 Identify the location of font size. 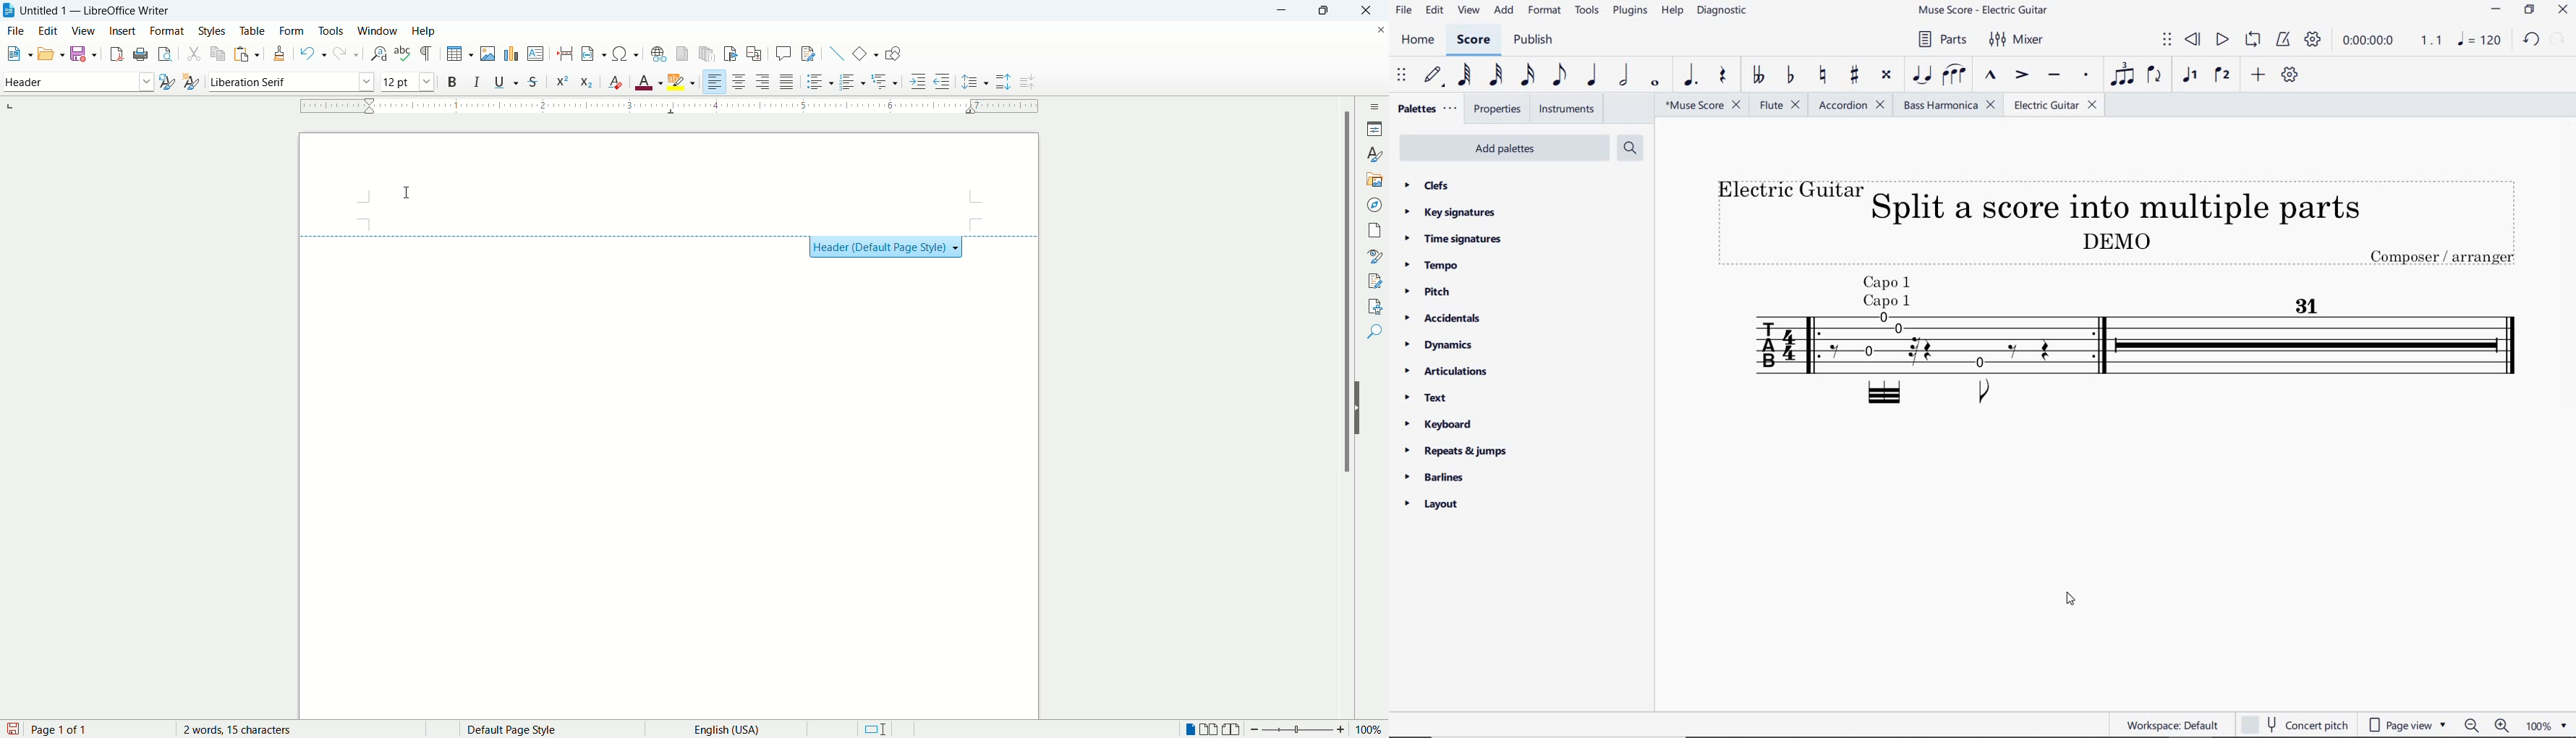
(409, 82).